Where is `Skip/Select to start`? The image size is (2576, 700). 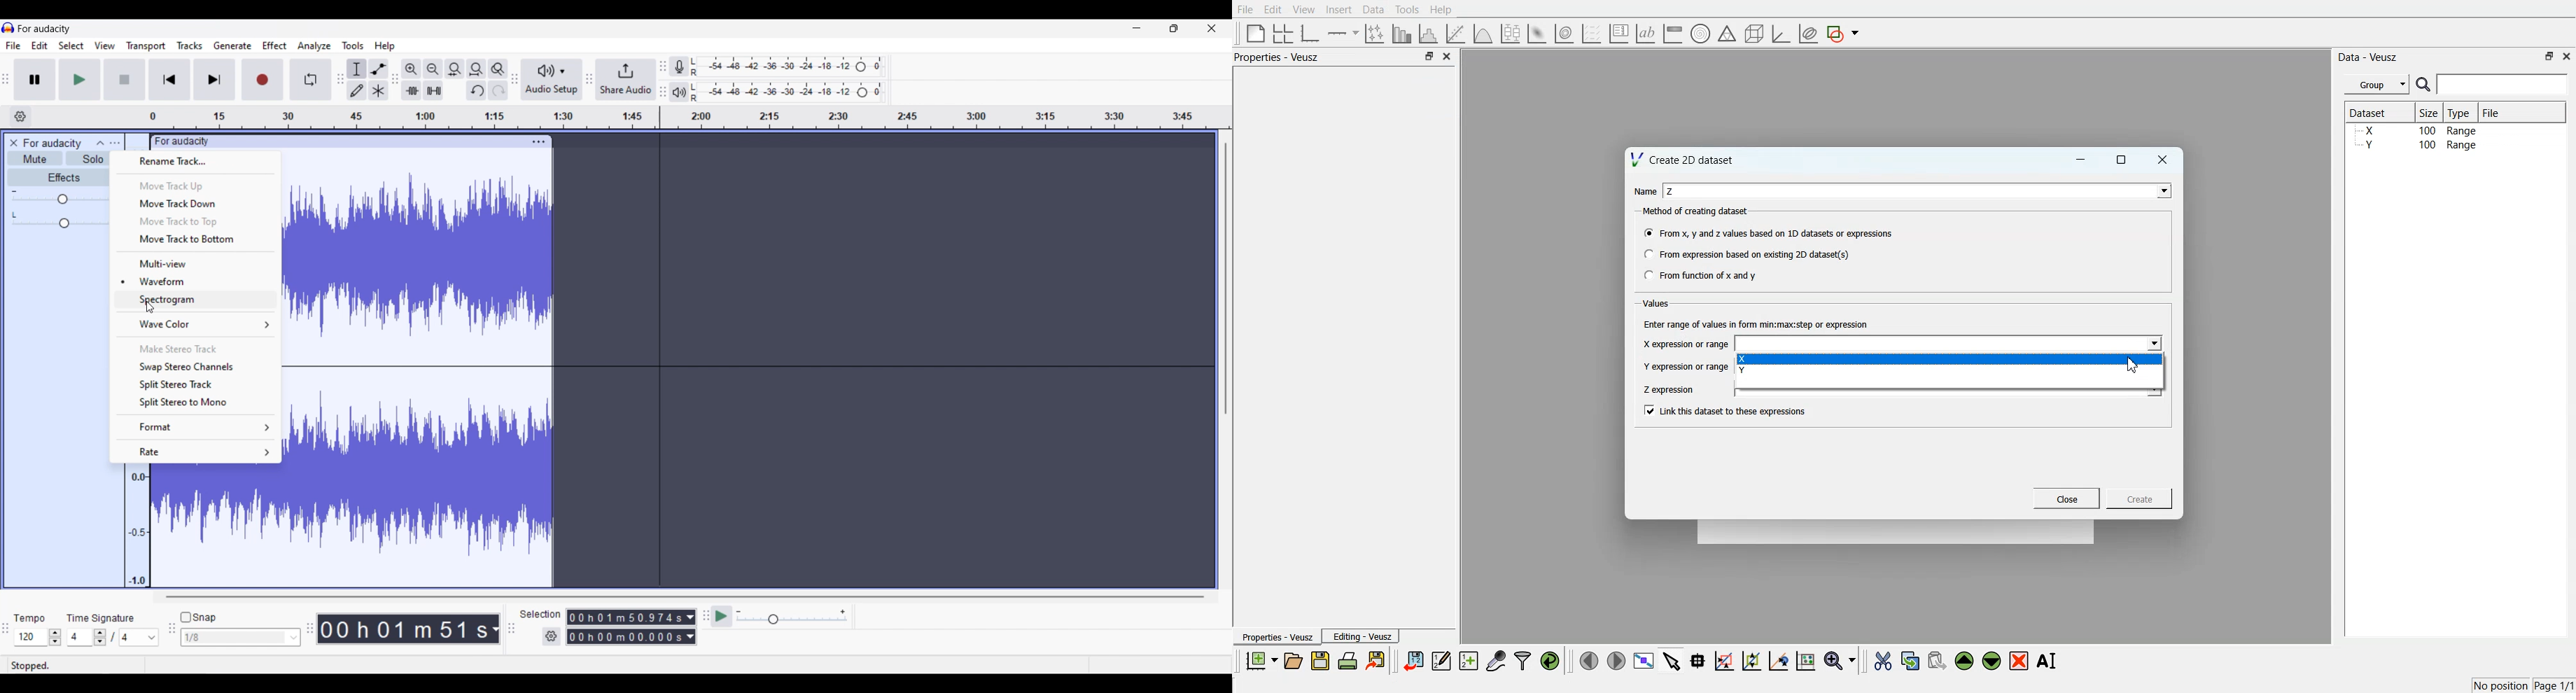
Skip/Select to start is located at coordinates (169, 79).